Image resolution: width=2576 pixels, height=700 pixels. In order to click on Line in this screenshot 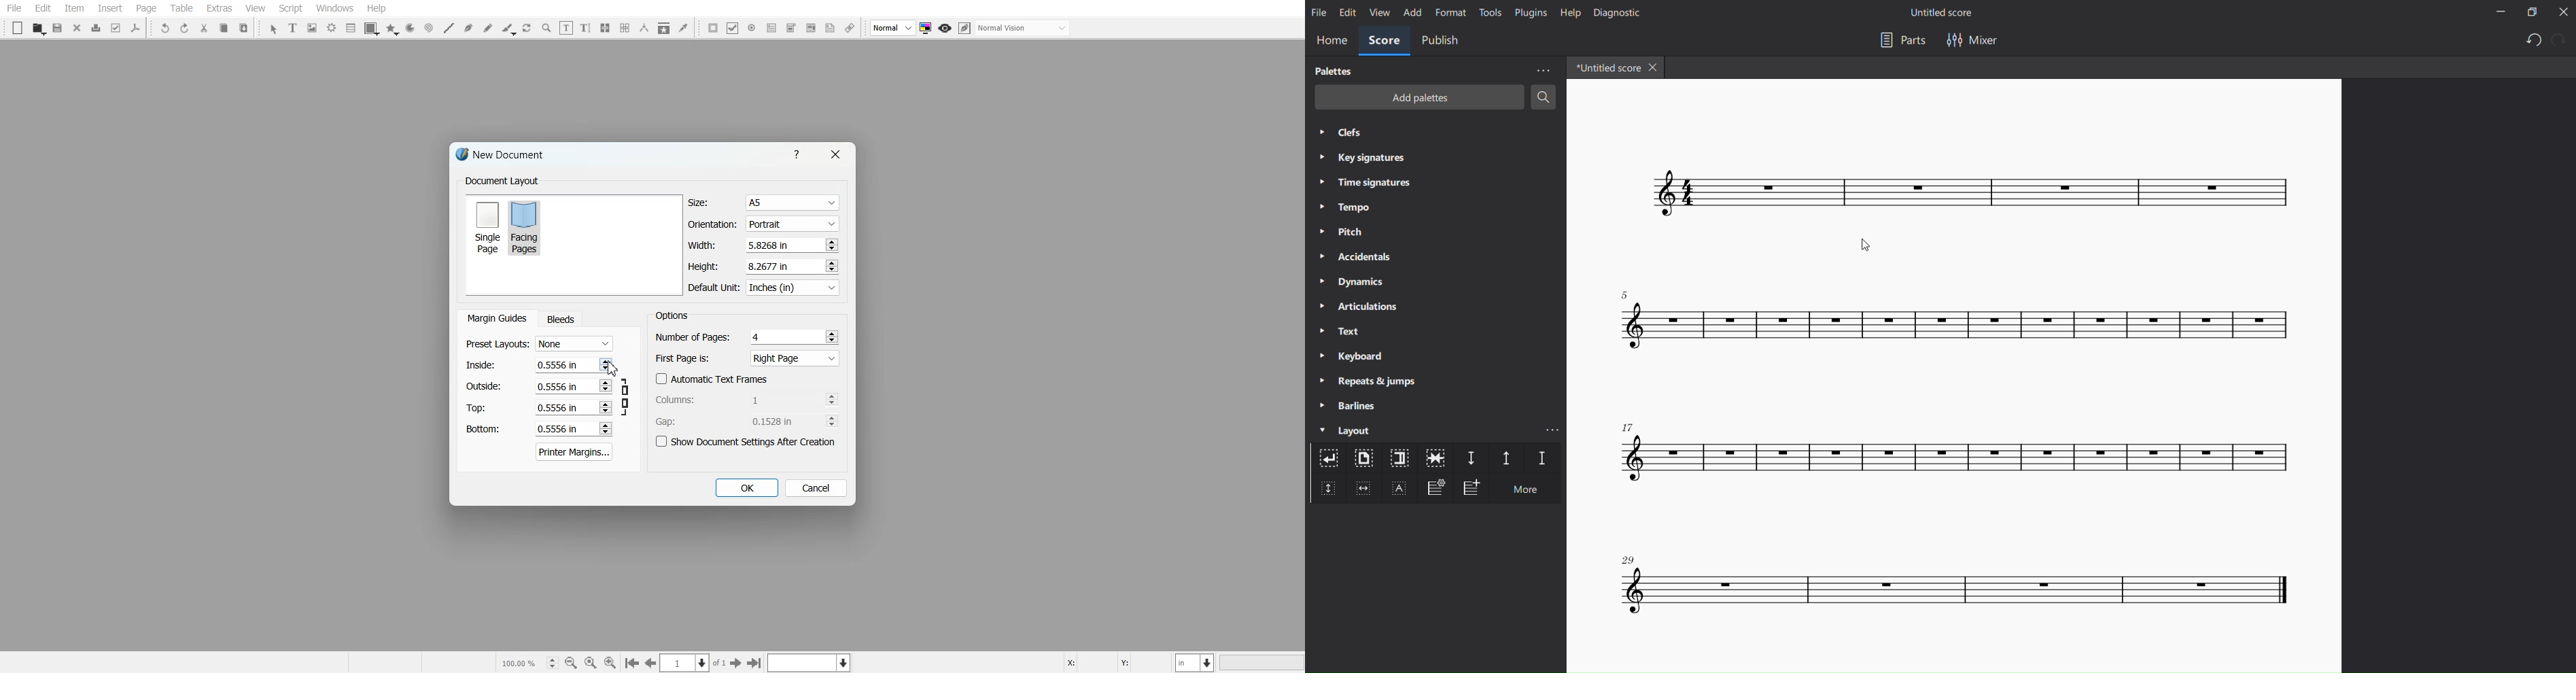, I will do `click(448, 28)`.